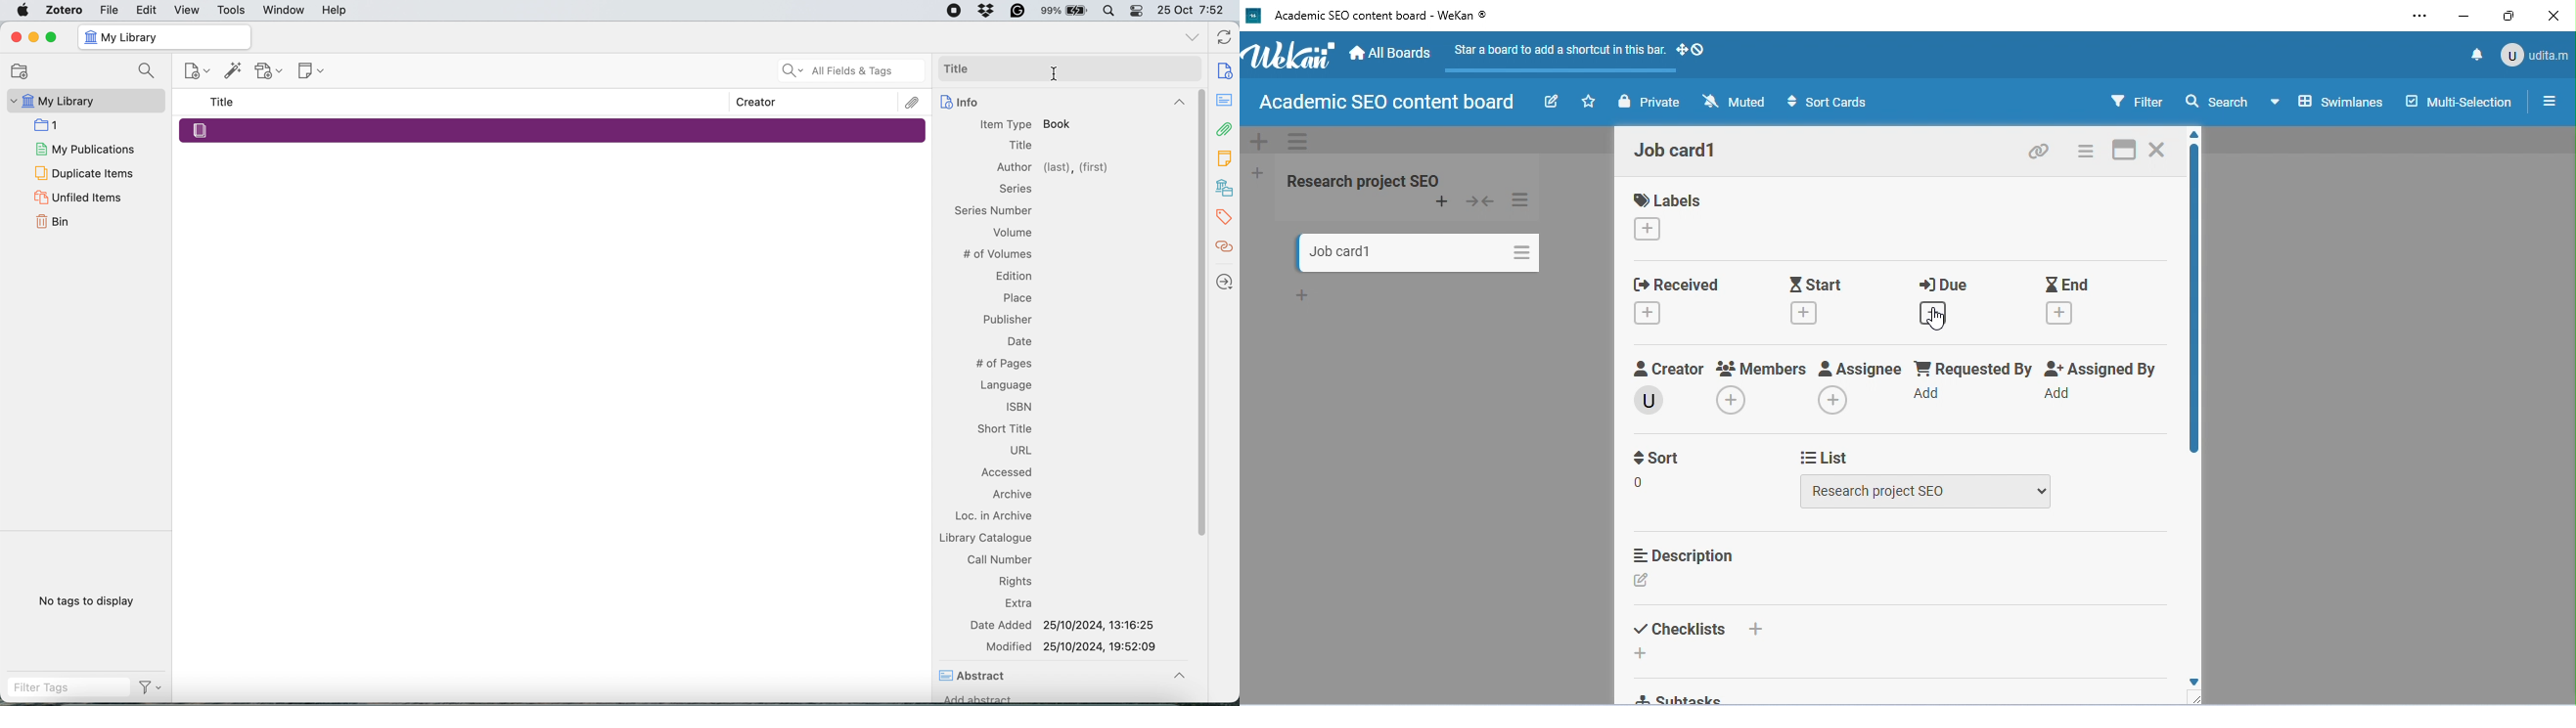 This screenshot has height=728, width=2576. Describe the element at coordinates (1061, 103) in the screenshot. I see `Info` at that location.